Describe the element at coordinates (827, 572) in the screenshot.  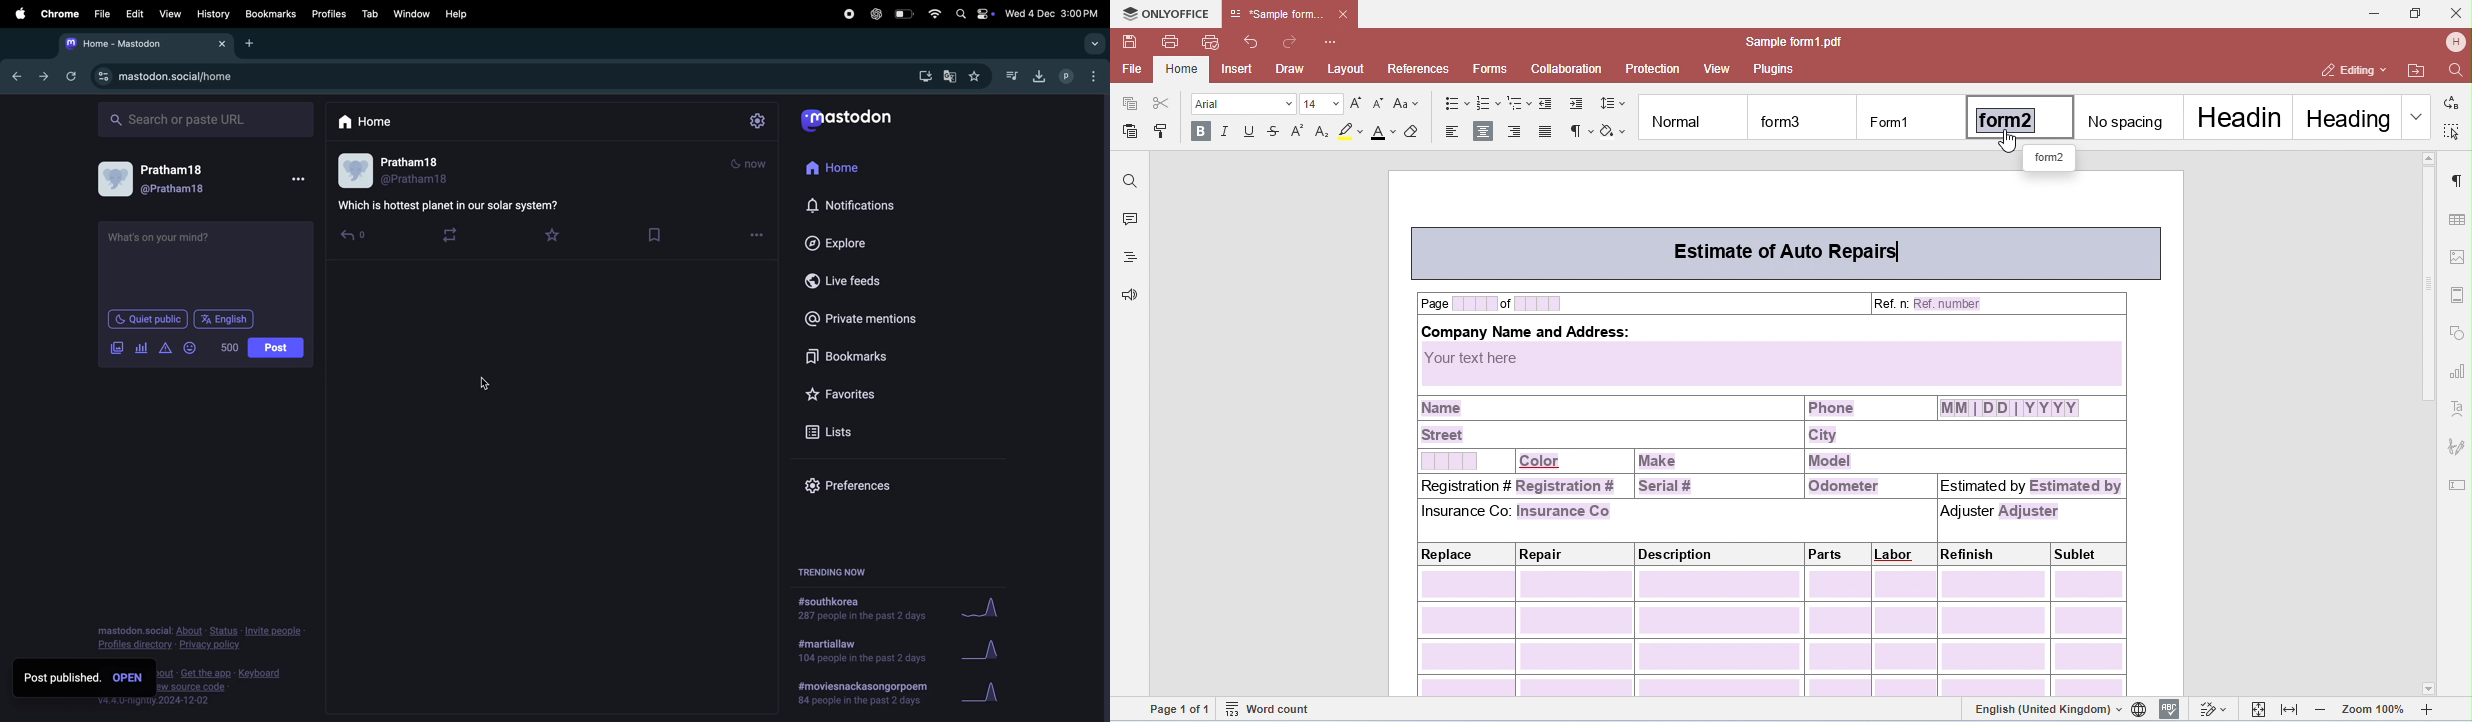
I see `trending now` at that location.